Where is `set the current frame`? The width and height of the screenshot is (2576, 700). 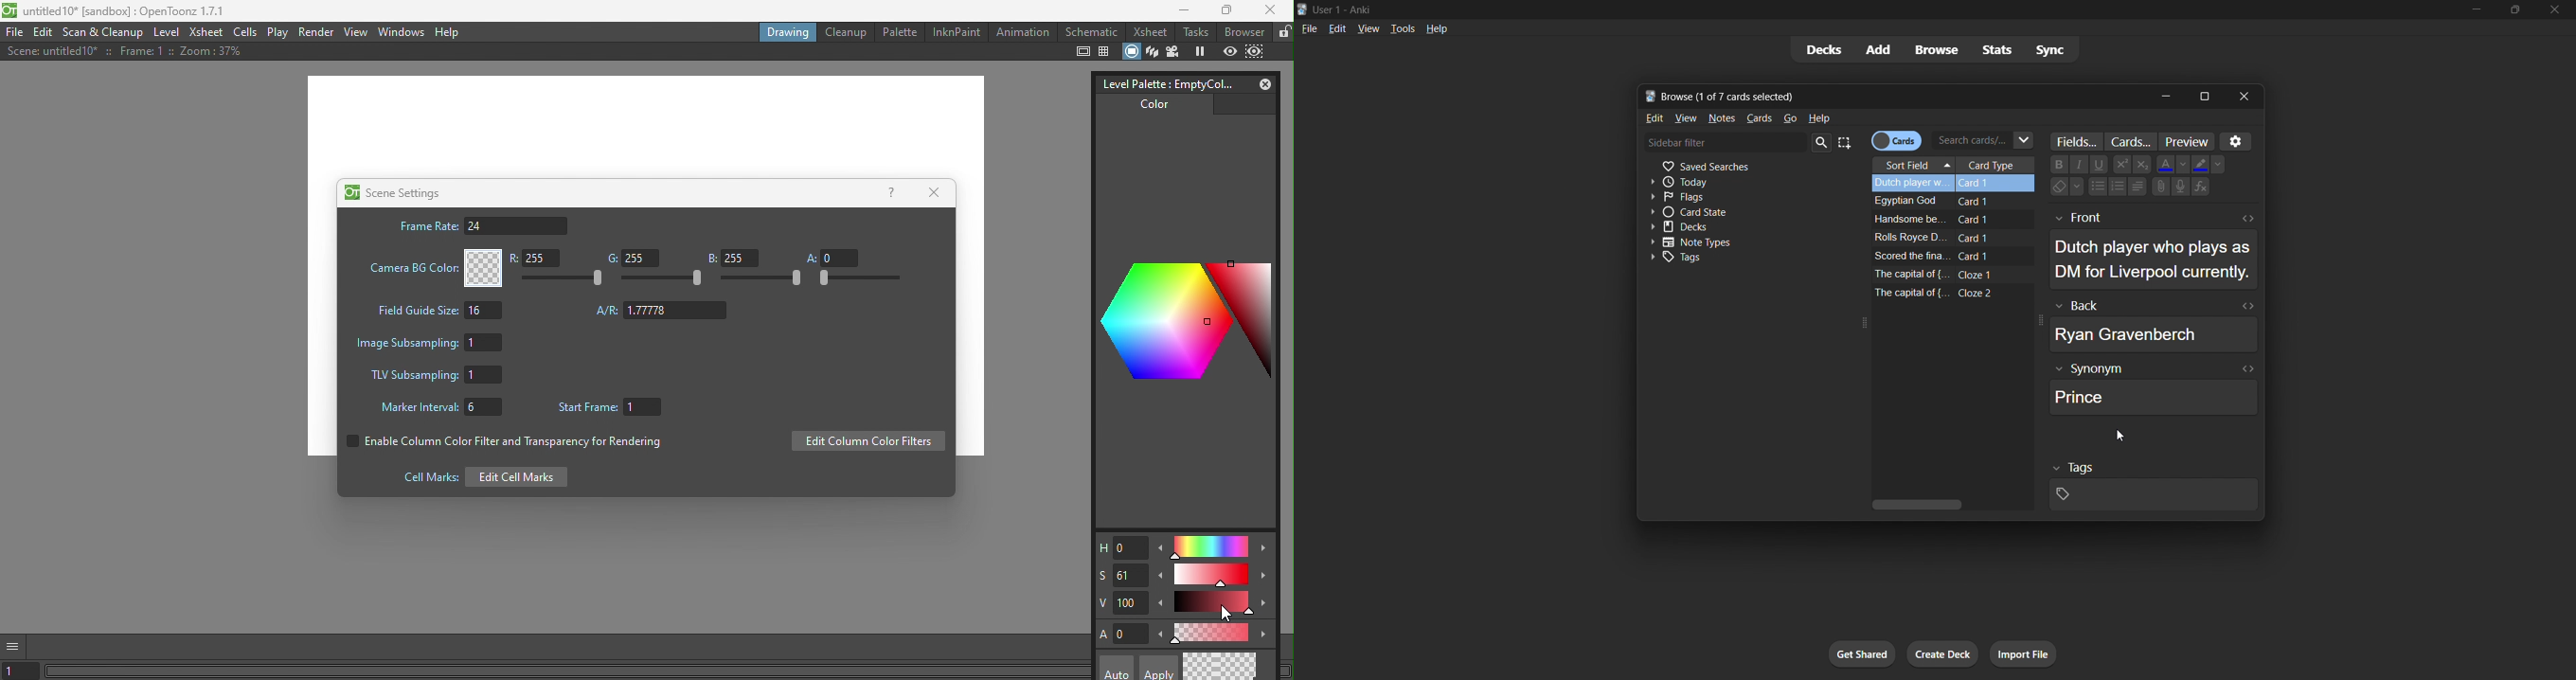
set the current frame is located at coordinates (23, 671).